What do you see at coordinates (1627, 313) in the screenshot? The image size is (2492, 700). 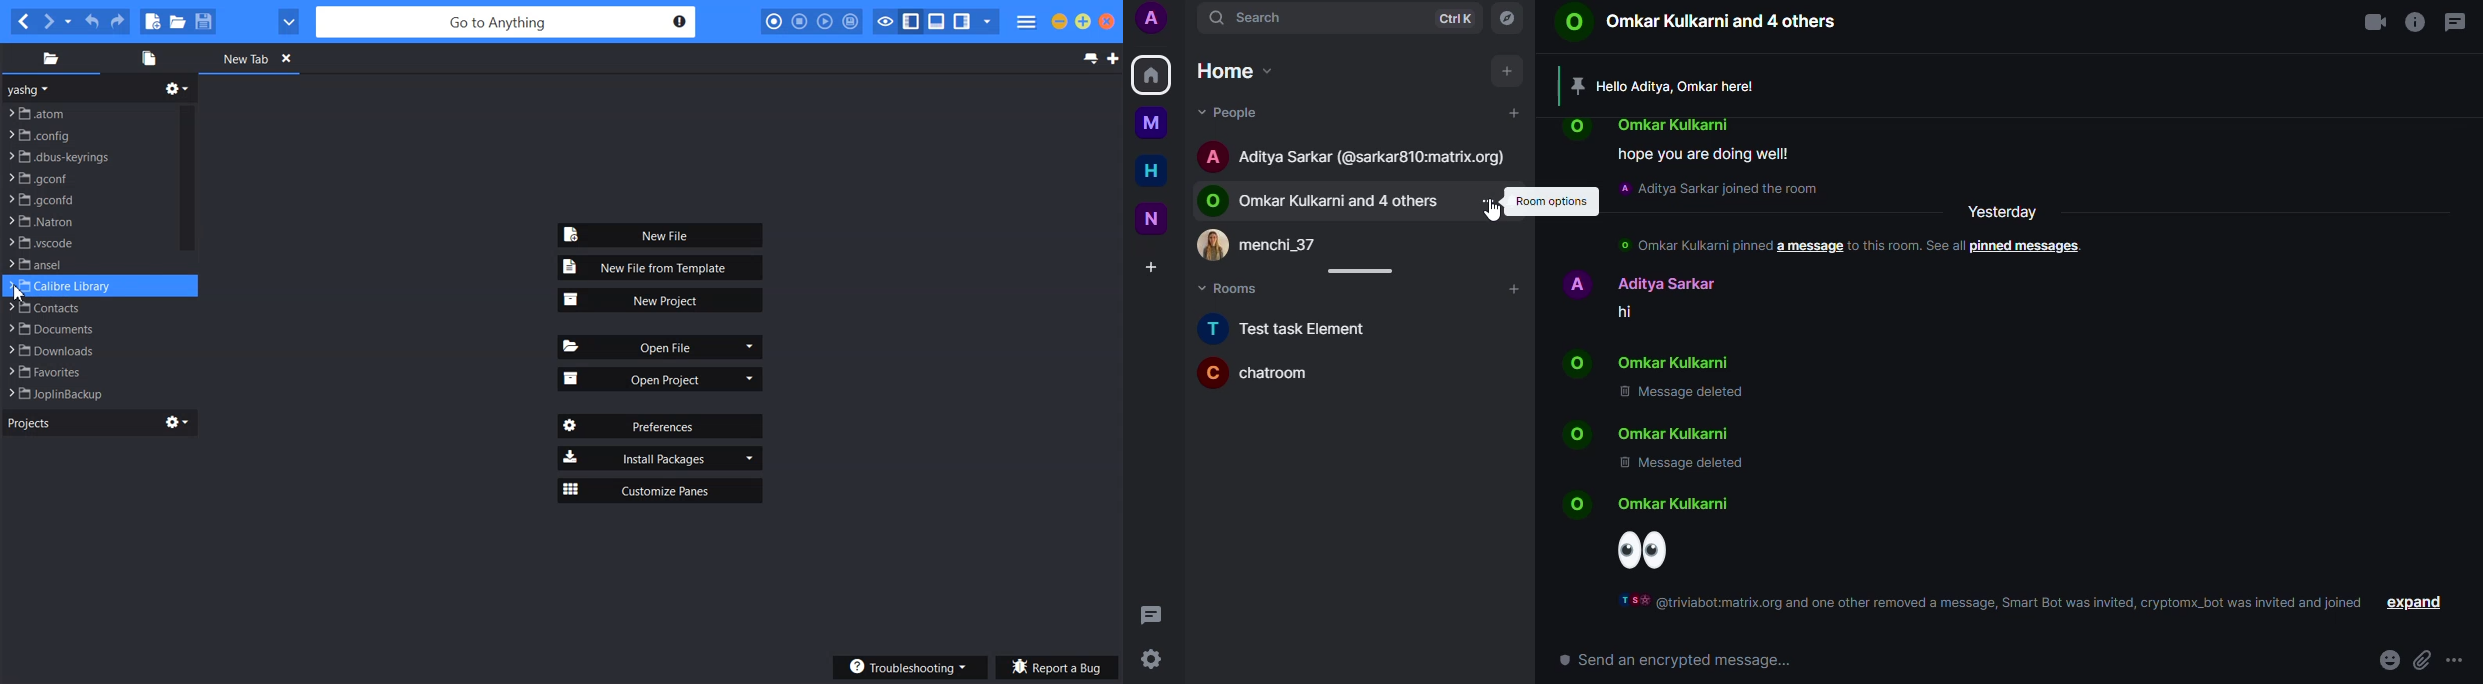 I see `message` at bounding box center [1627, 313].